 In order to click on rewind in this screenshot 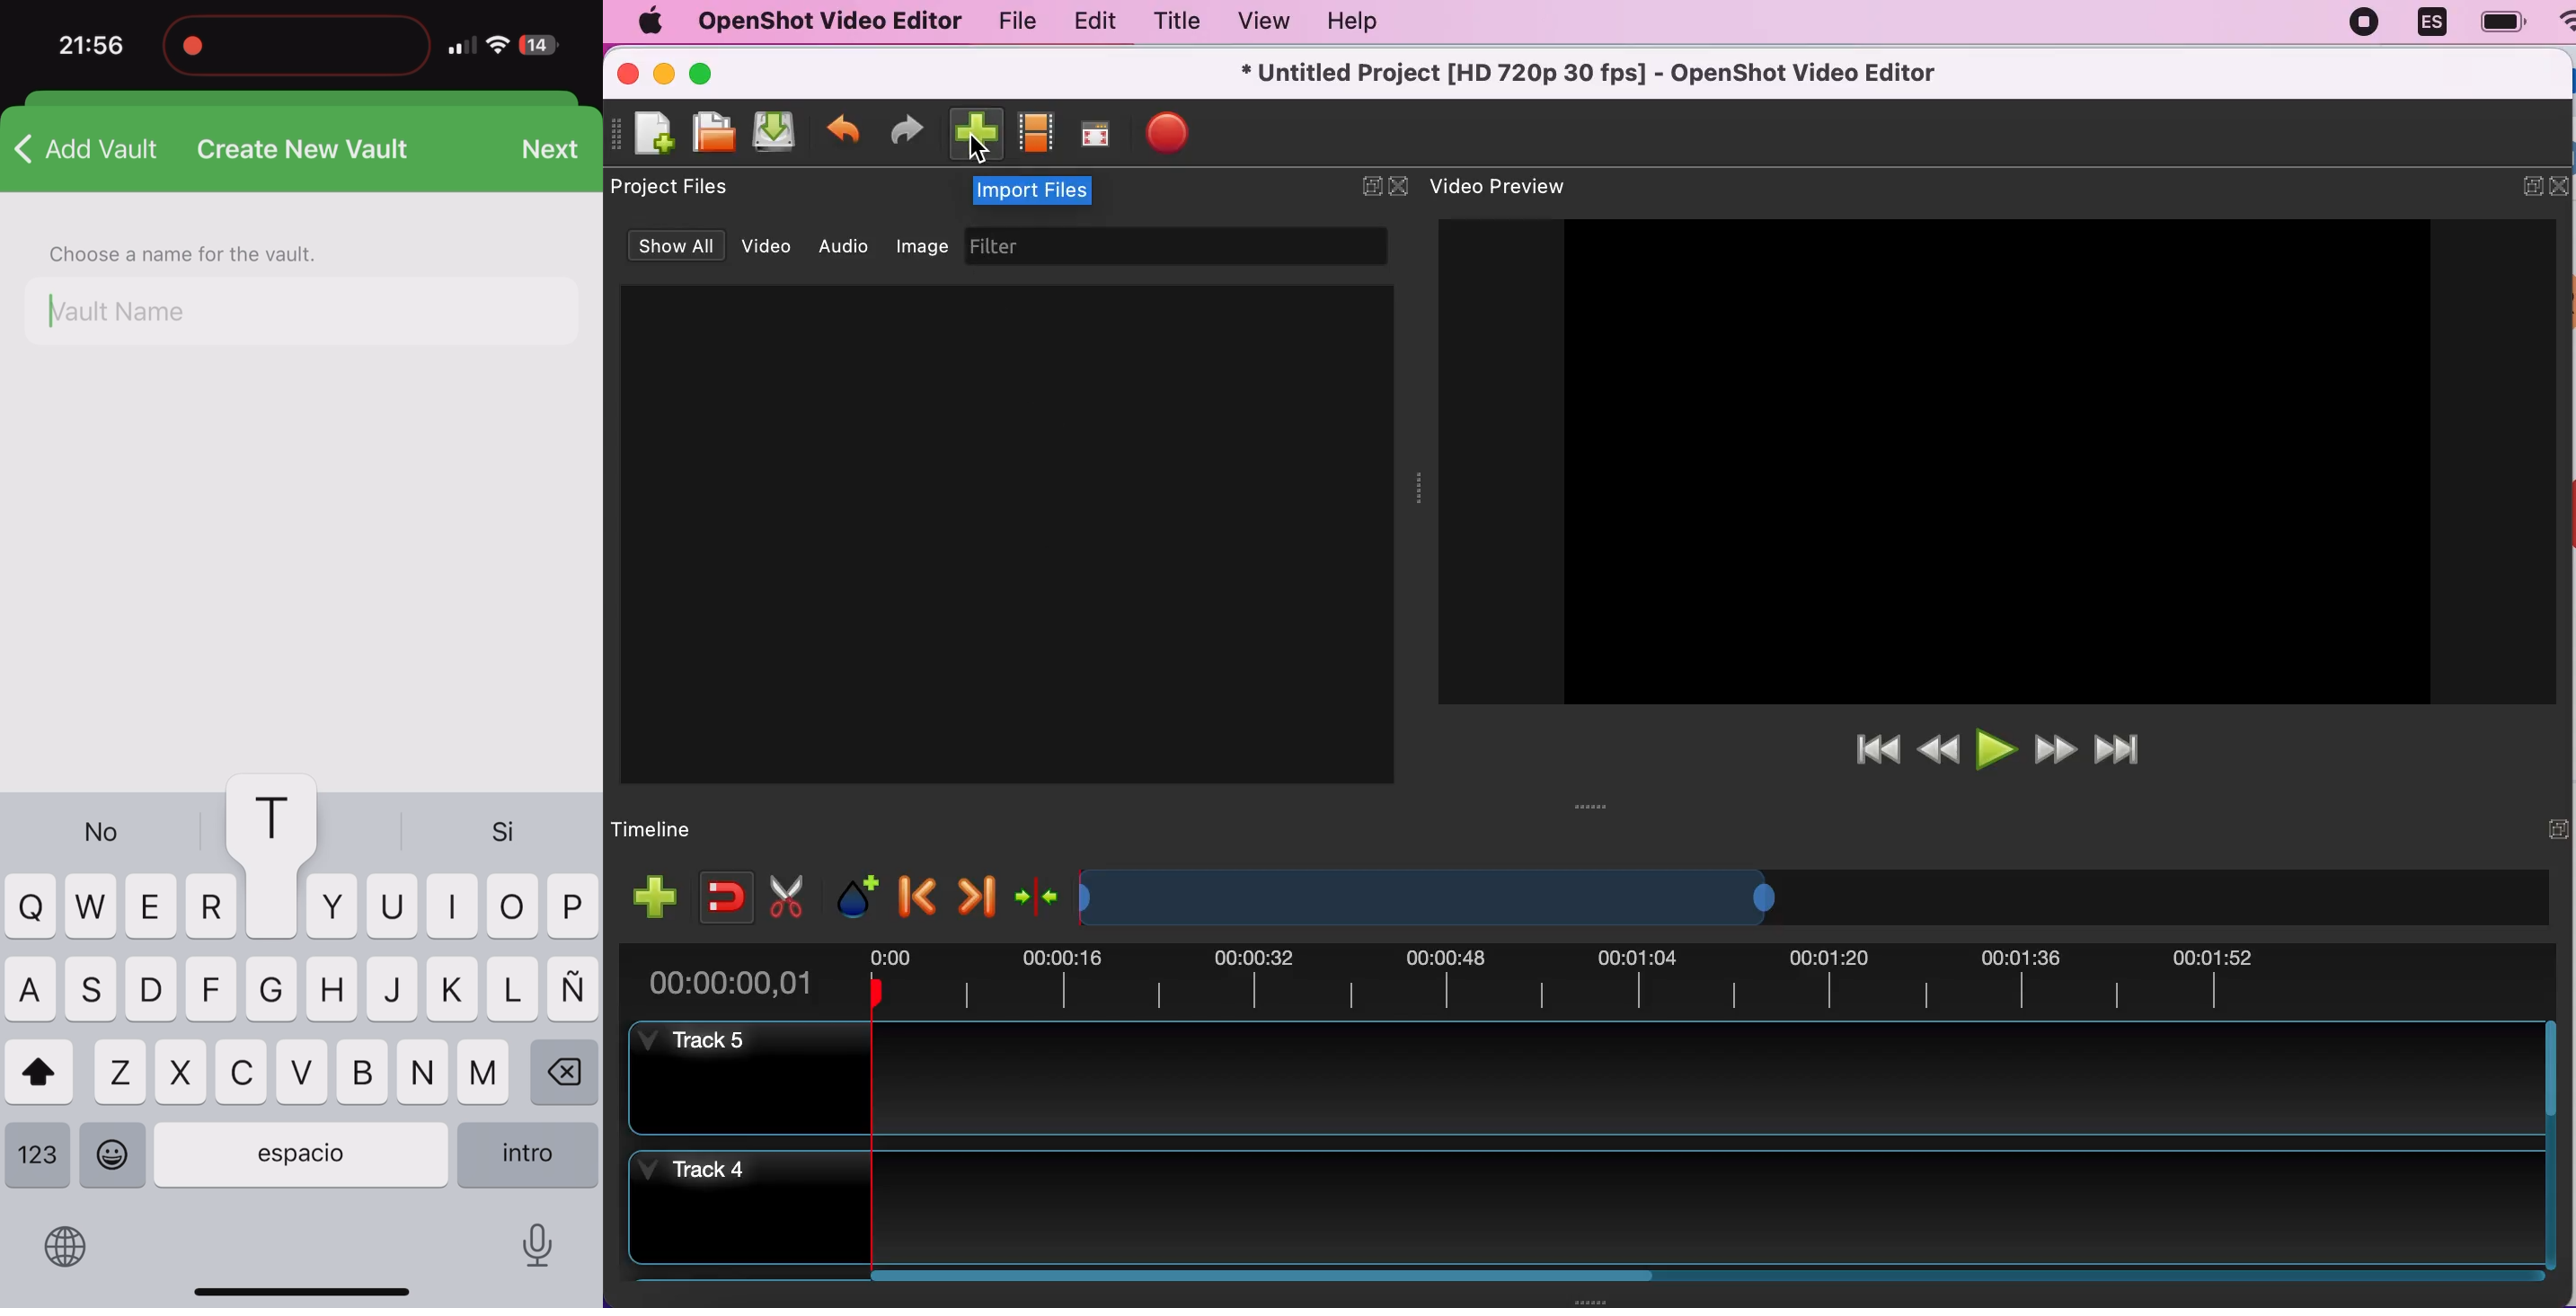, I will do `click(1938, 747)`.